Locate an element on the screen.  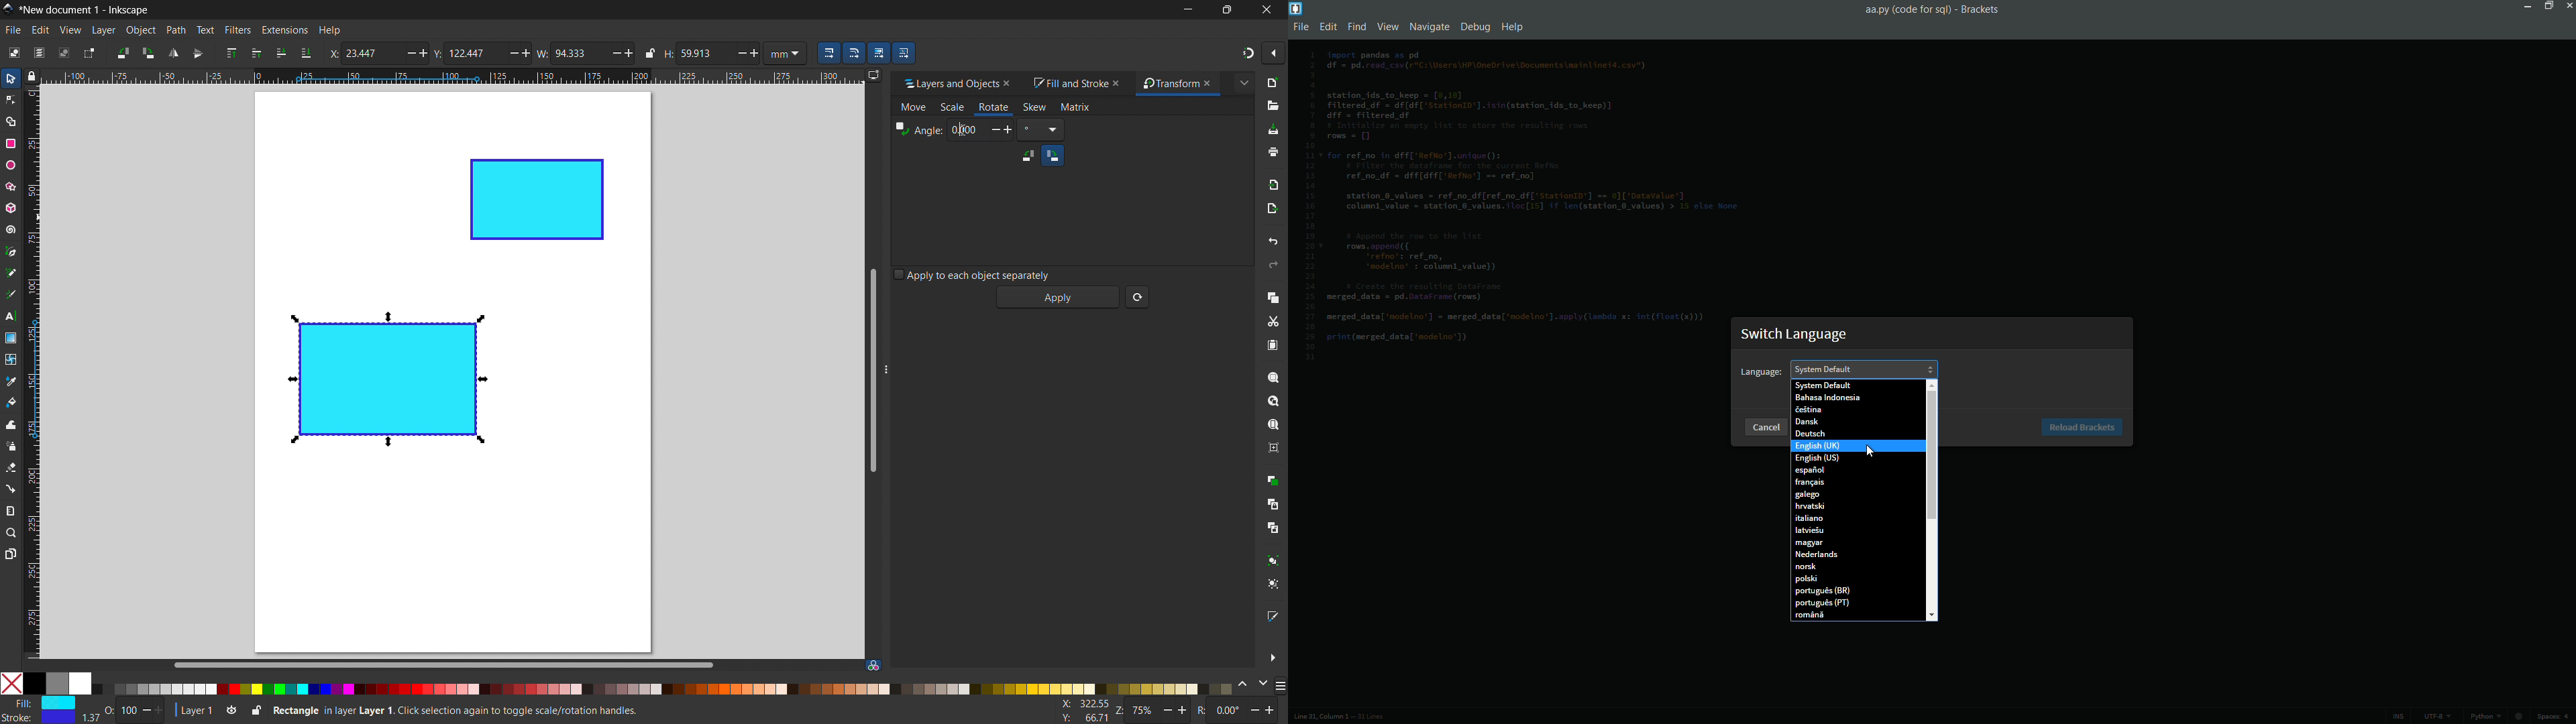
grey is located at coordinates (56, 683).